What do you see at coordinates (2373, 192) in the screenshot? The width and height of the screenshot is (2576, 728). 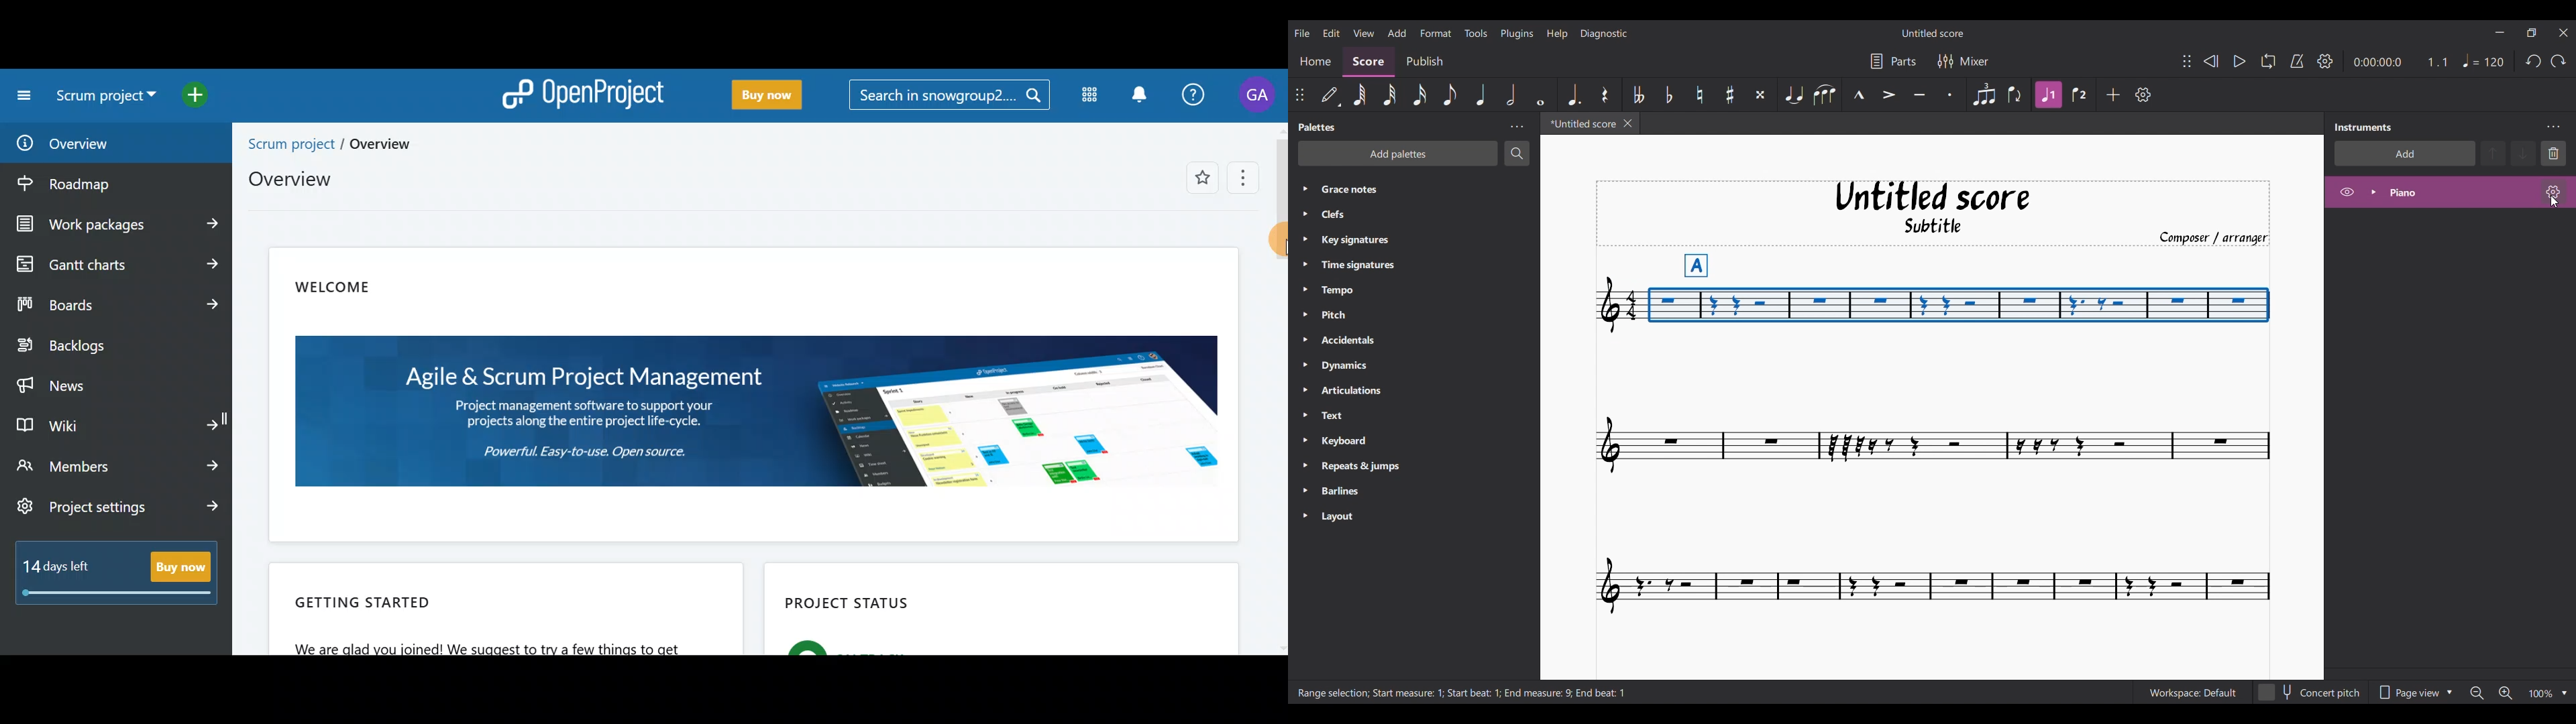 I see `Expand instrument` at bounding box center [2373, 192].